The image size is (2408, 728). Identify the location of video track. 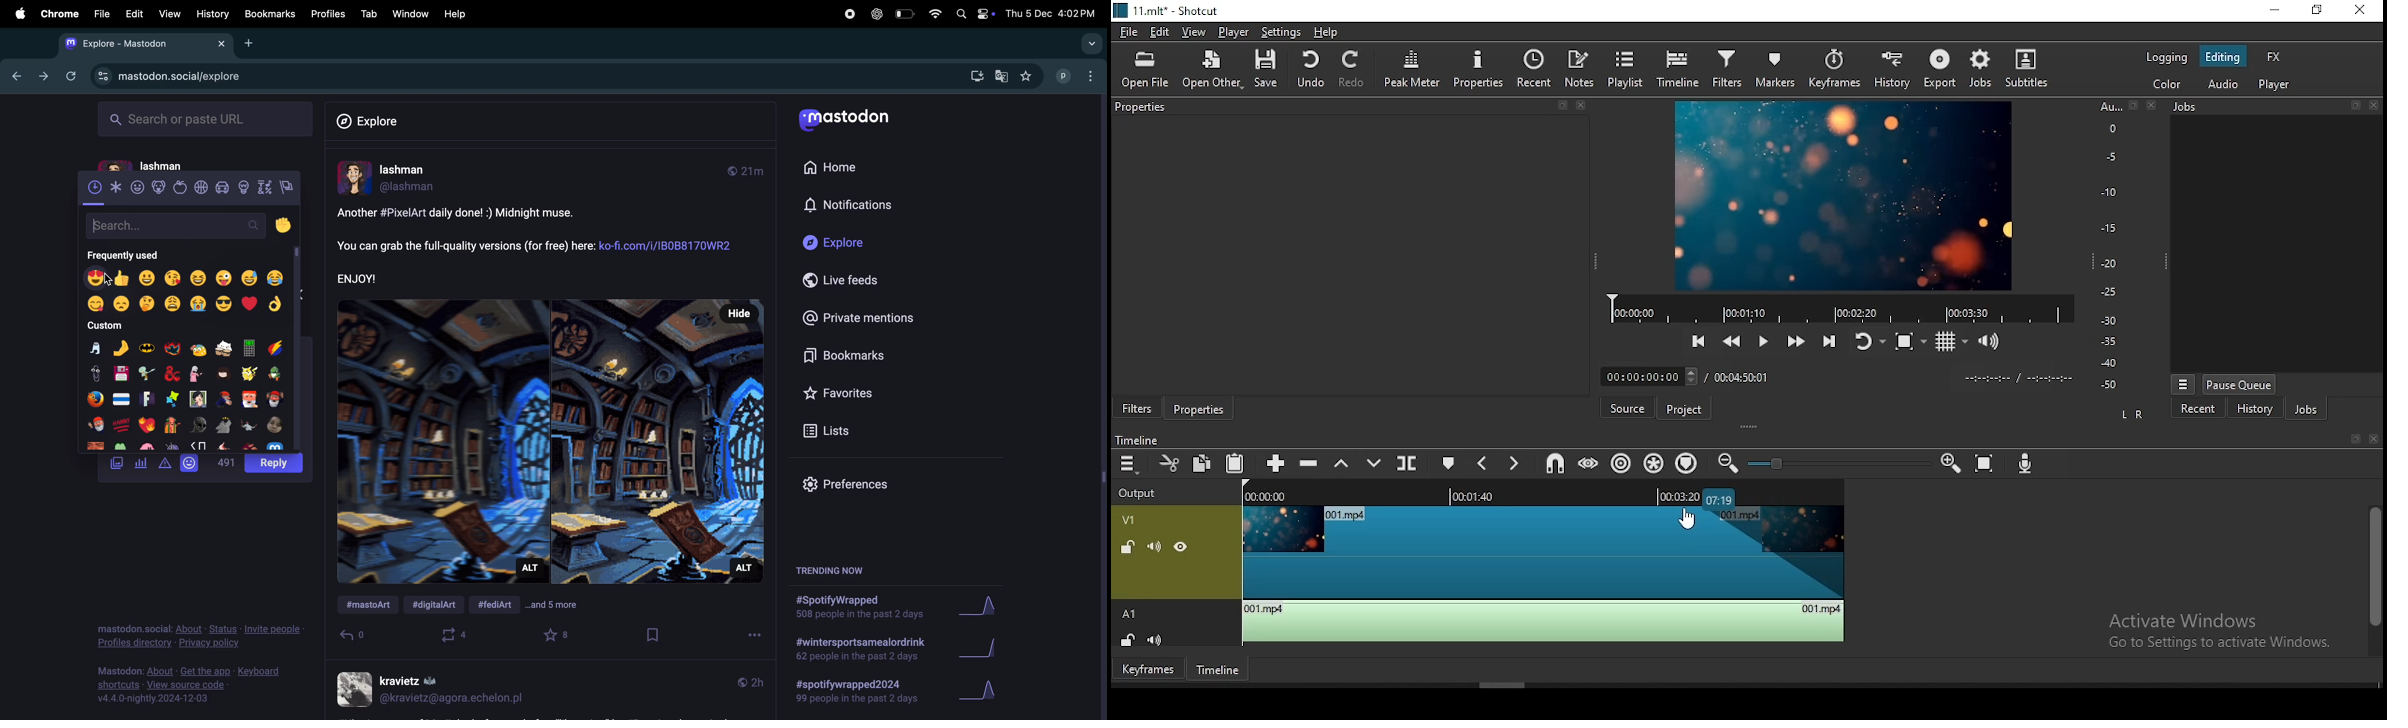
(1485, 567).